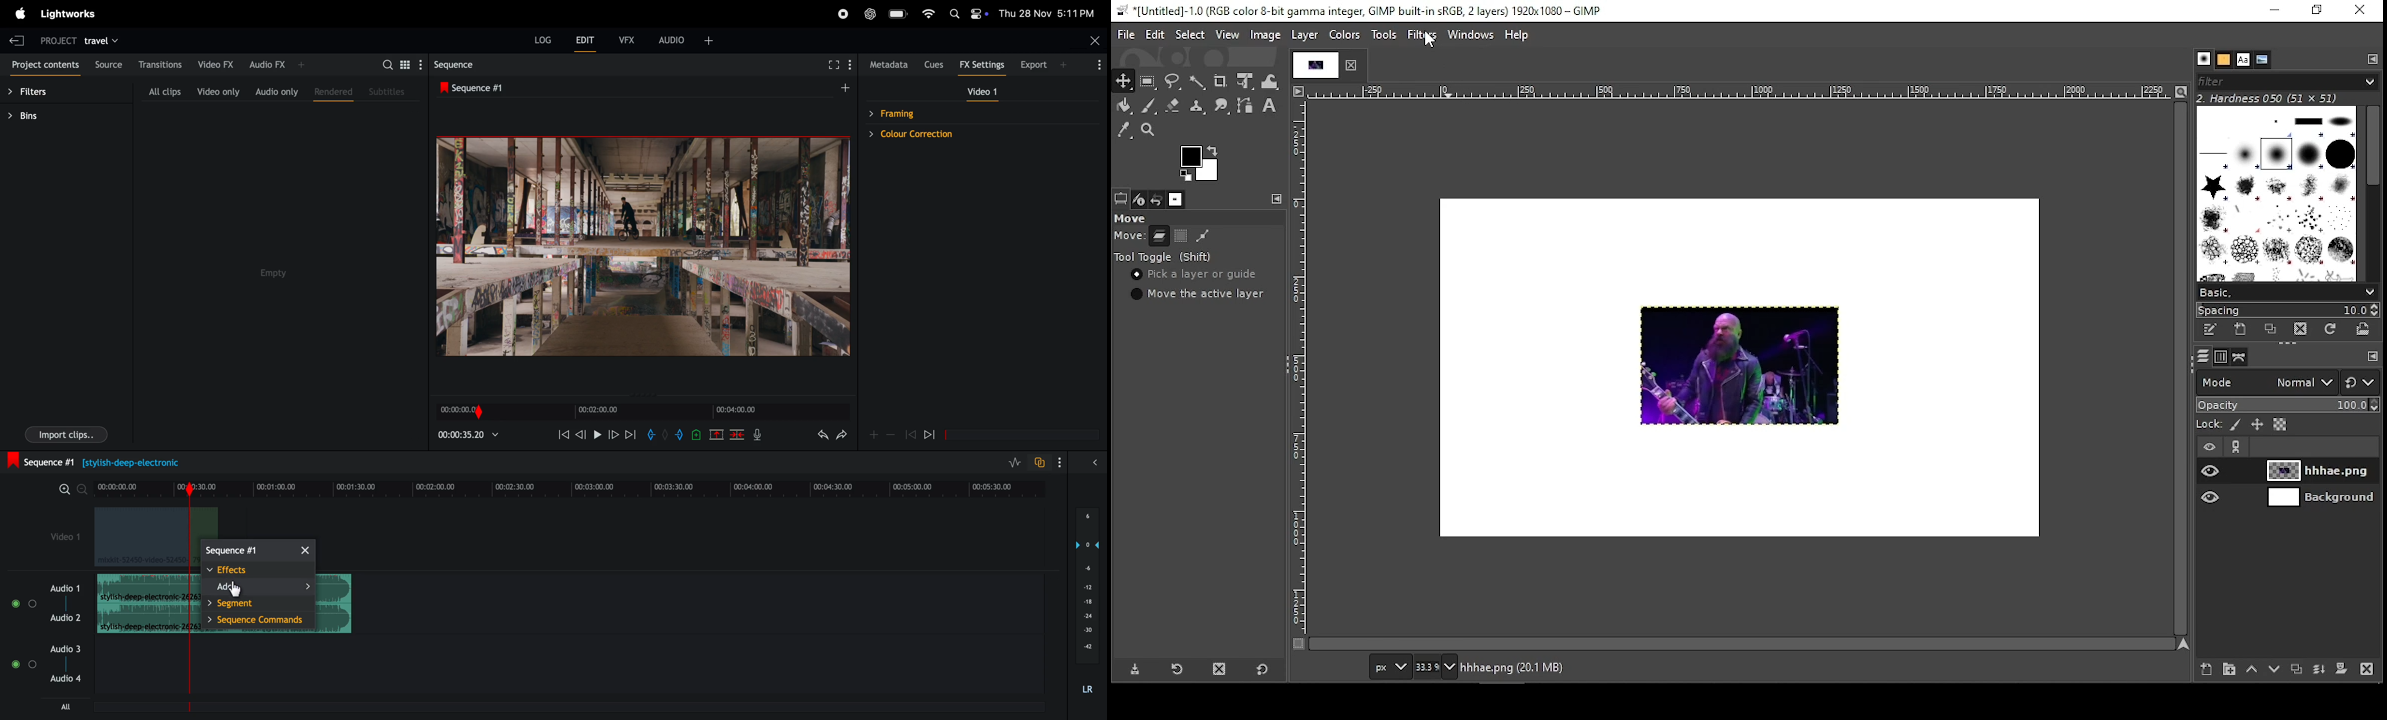 This screenshot has height=728, width=2408. What do you see at coordinates (1360, 10) in the screenshot?
I see `*[Untitled]-10.0 (RGB color 8-bit gamma integer, GIMP built-in sRGB, 2 layers) 1920x1080 — GIMP` at bounding box center [1360, 10].